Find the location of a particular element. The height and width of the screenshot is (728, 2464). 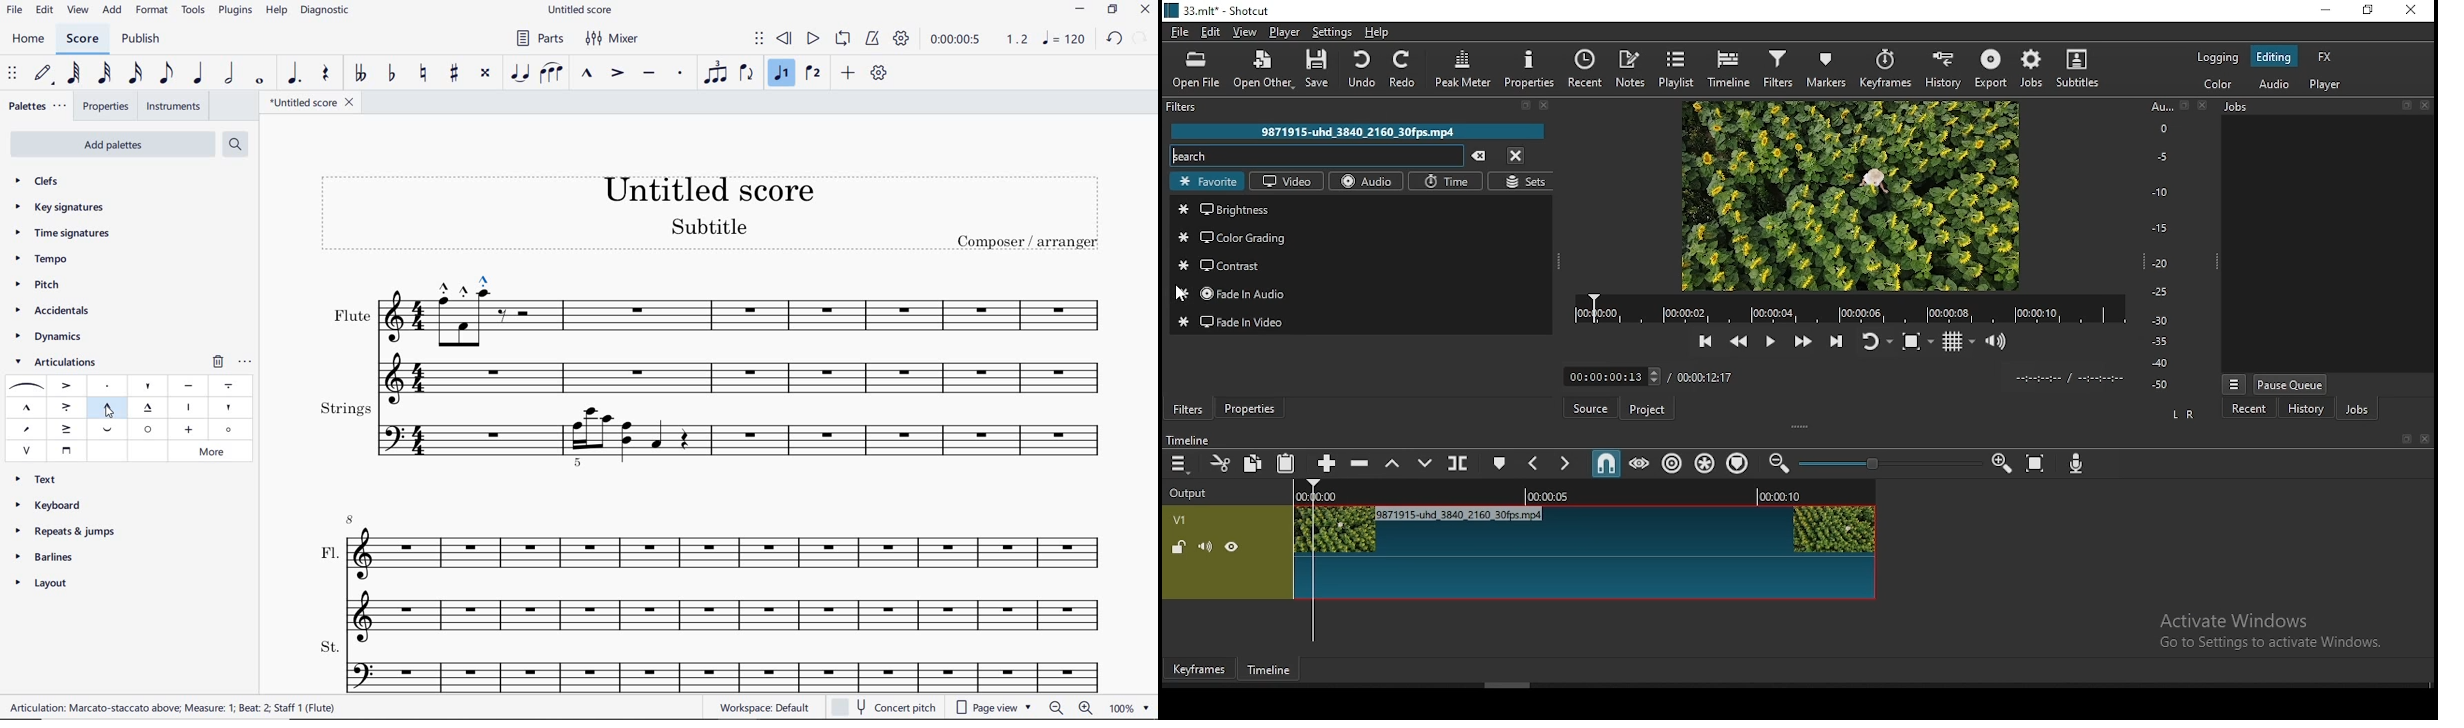

MARCATO is located at coordinates (588, 74).